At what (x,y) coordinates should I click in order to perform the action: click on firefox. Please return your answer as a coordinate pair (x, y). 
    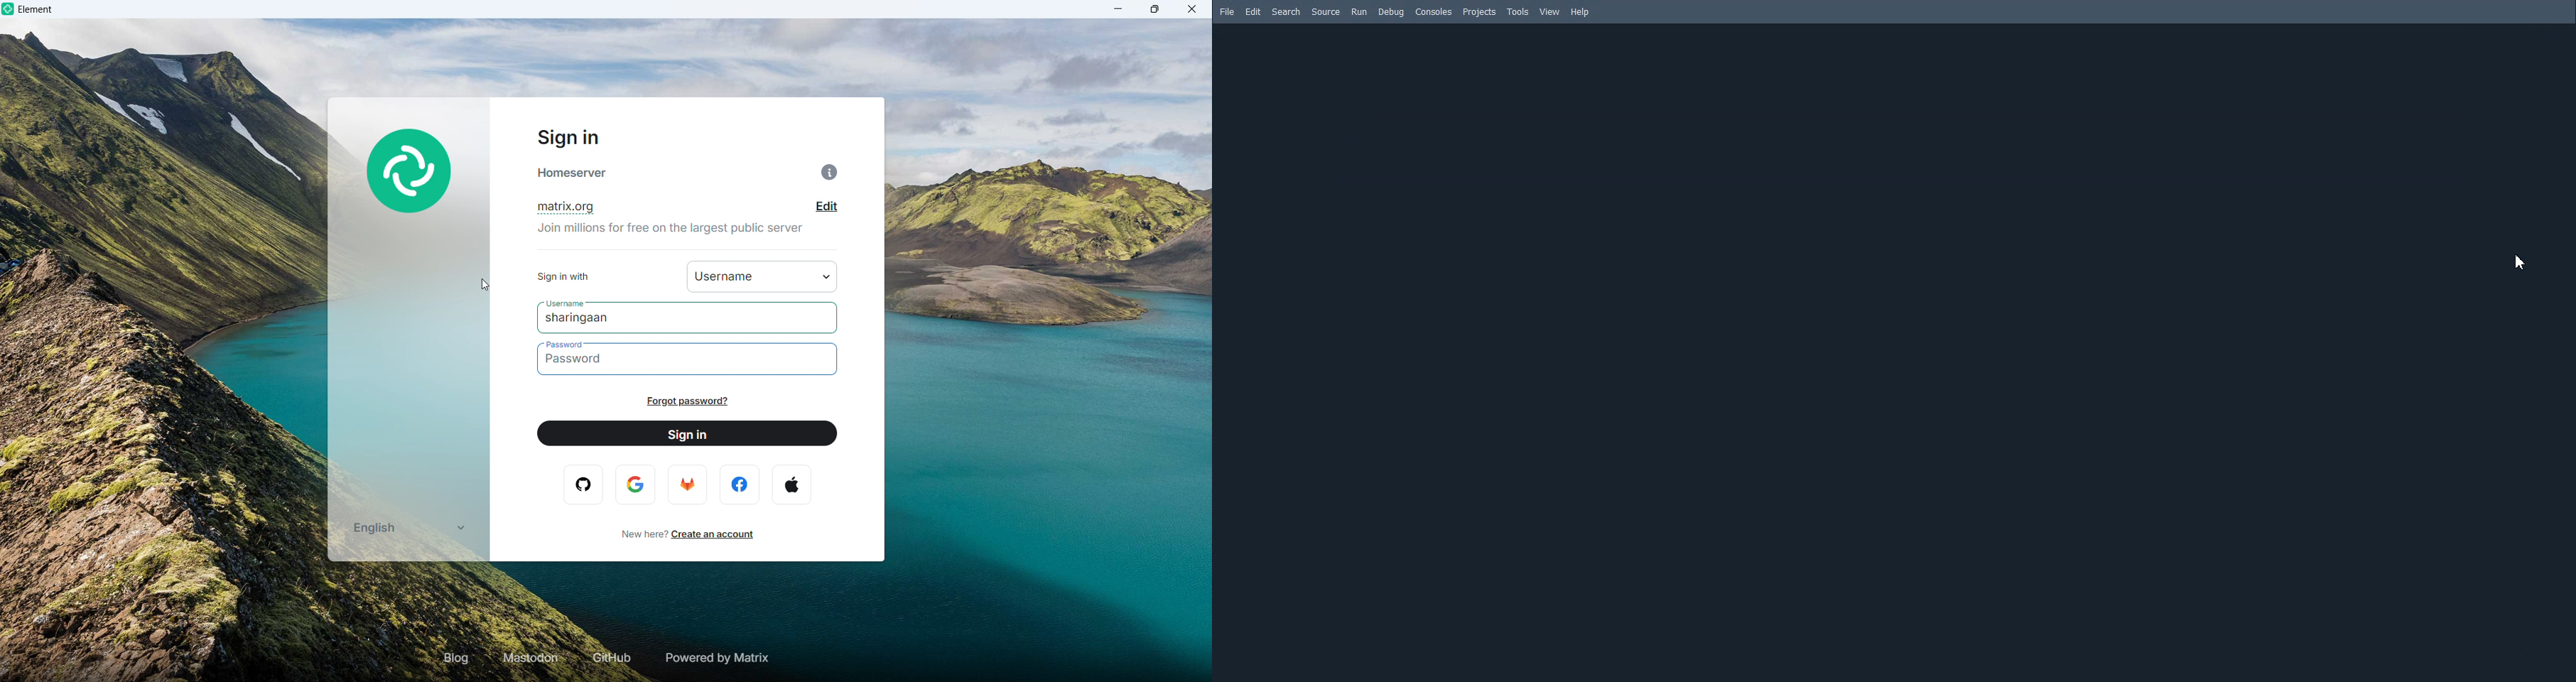
    Looking at the image, I should click on (686, 484).